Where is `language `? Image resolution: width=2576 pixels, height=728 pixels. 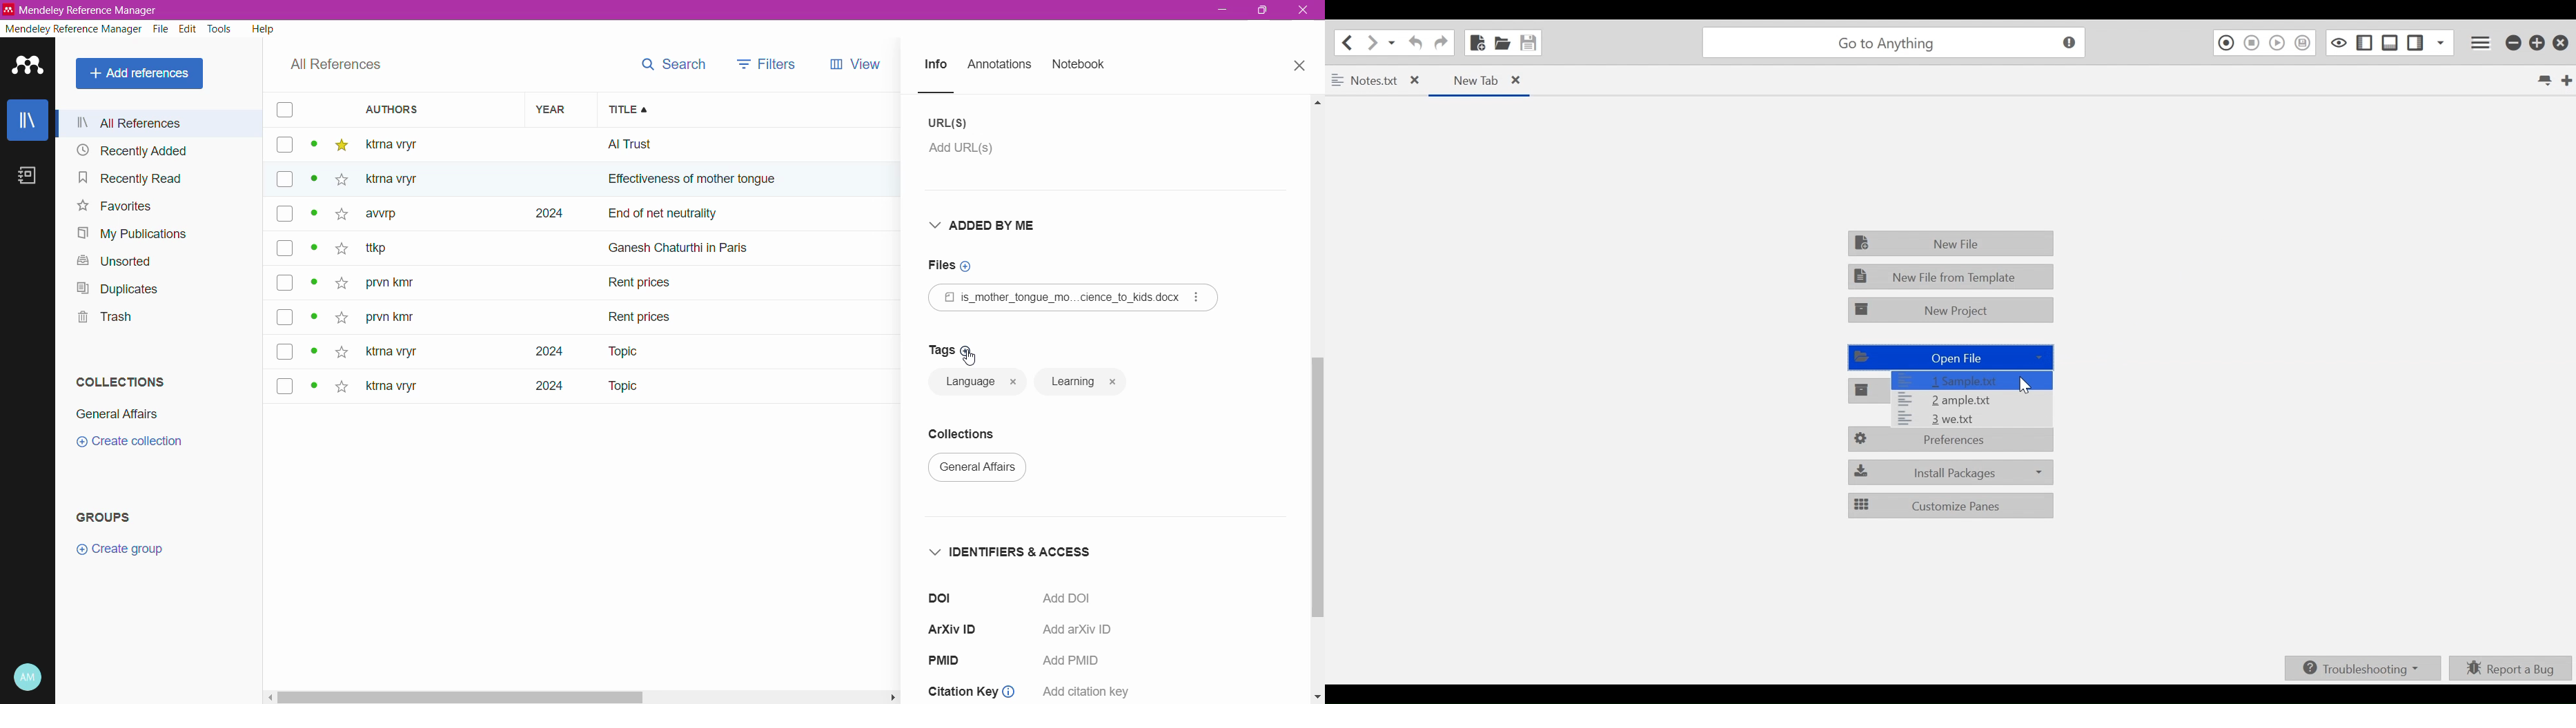
language  is located at coordinates (977, 382).